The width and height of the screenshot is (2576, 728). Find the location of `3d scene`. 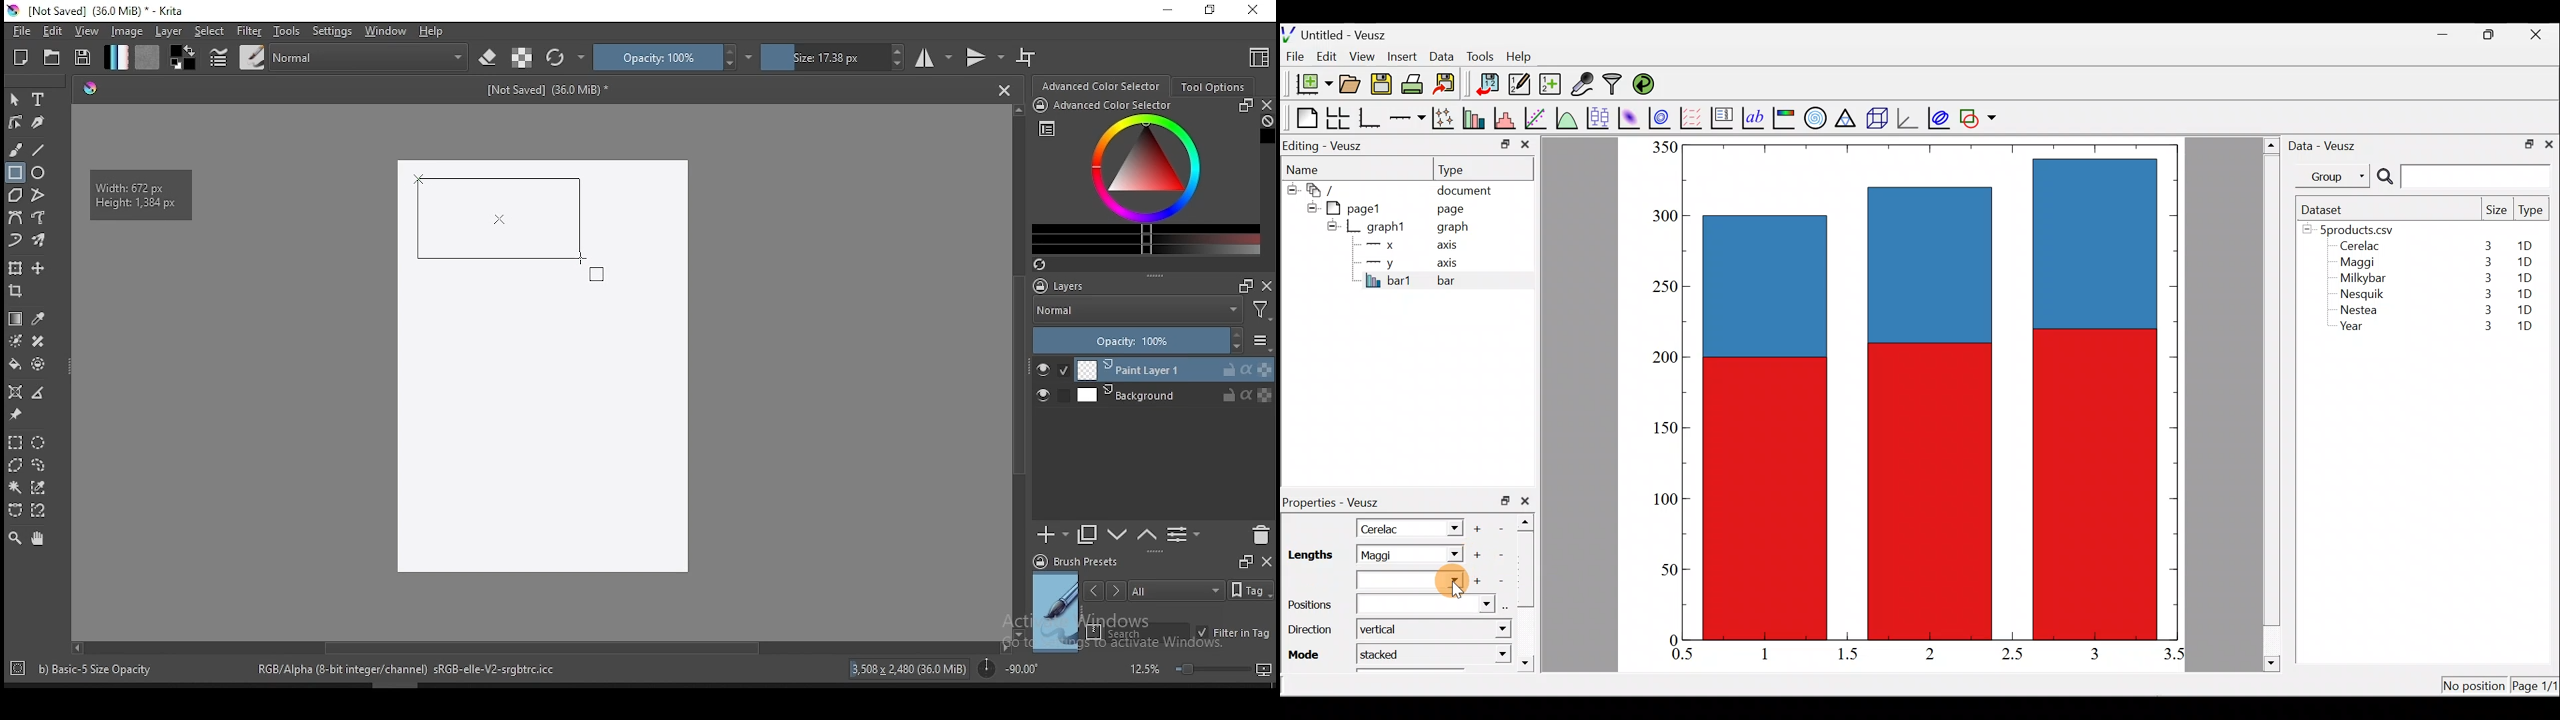

3d scene is located at coordinates (1876, 118).